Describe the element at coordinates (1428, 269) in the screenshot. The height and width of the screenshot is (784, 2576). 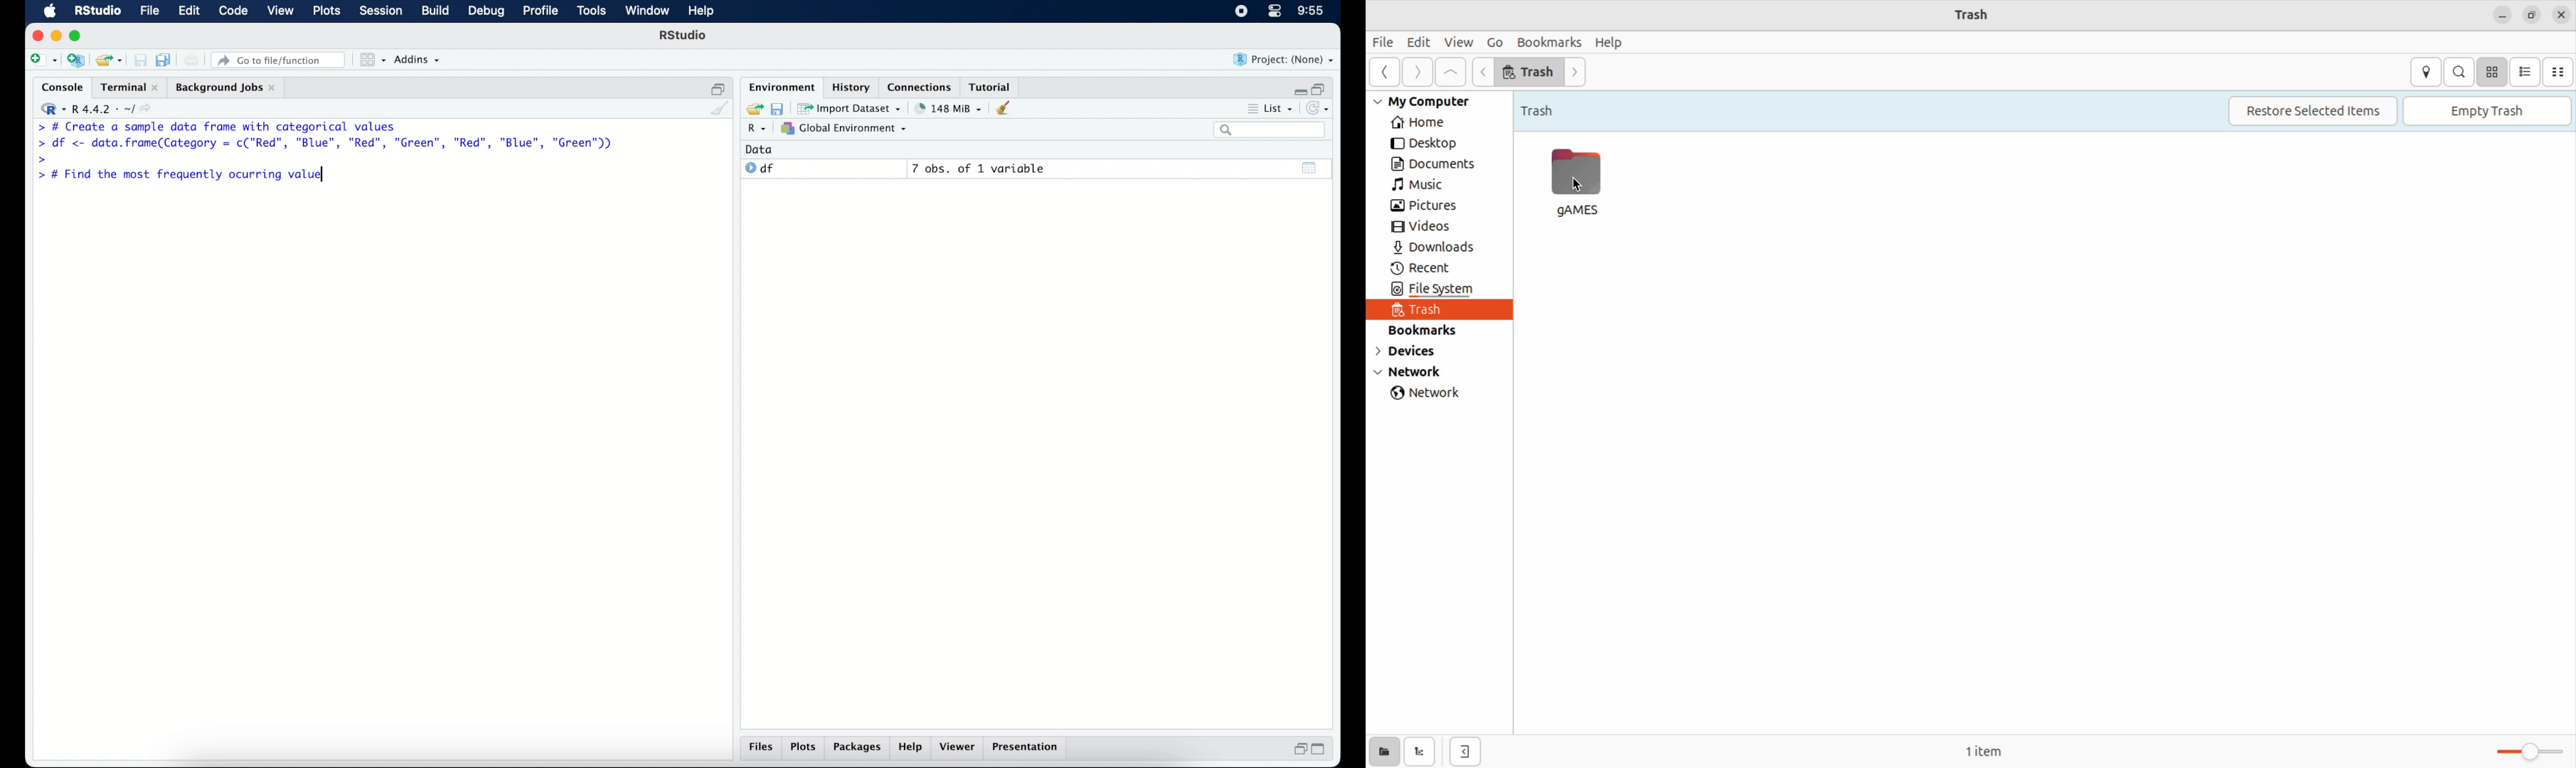
I see `recent` at that location.